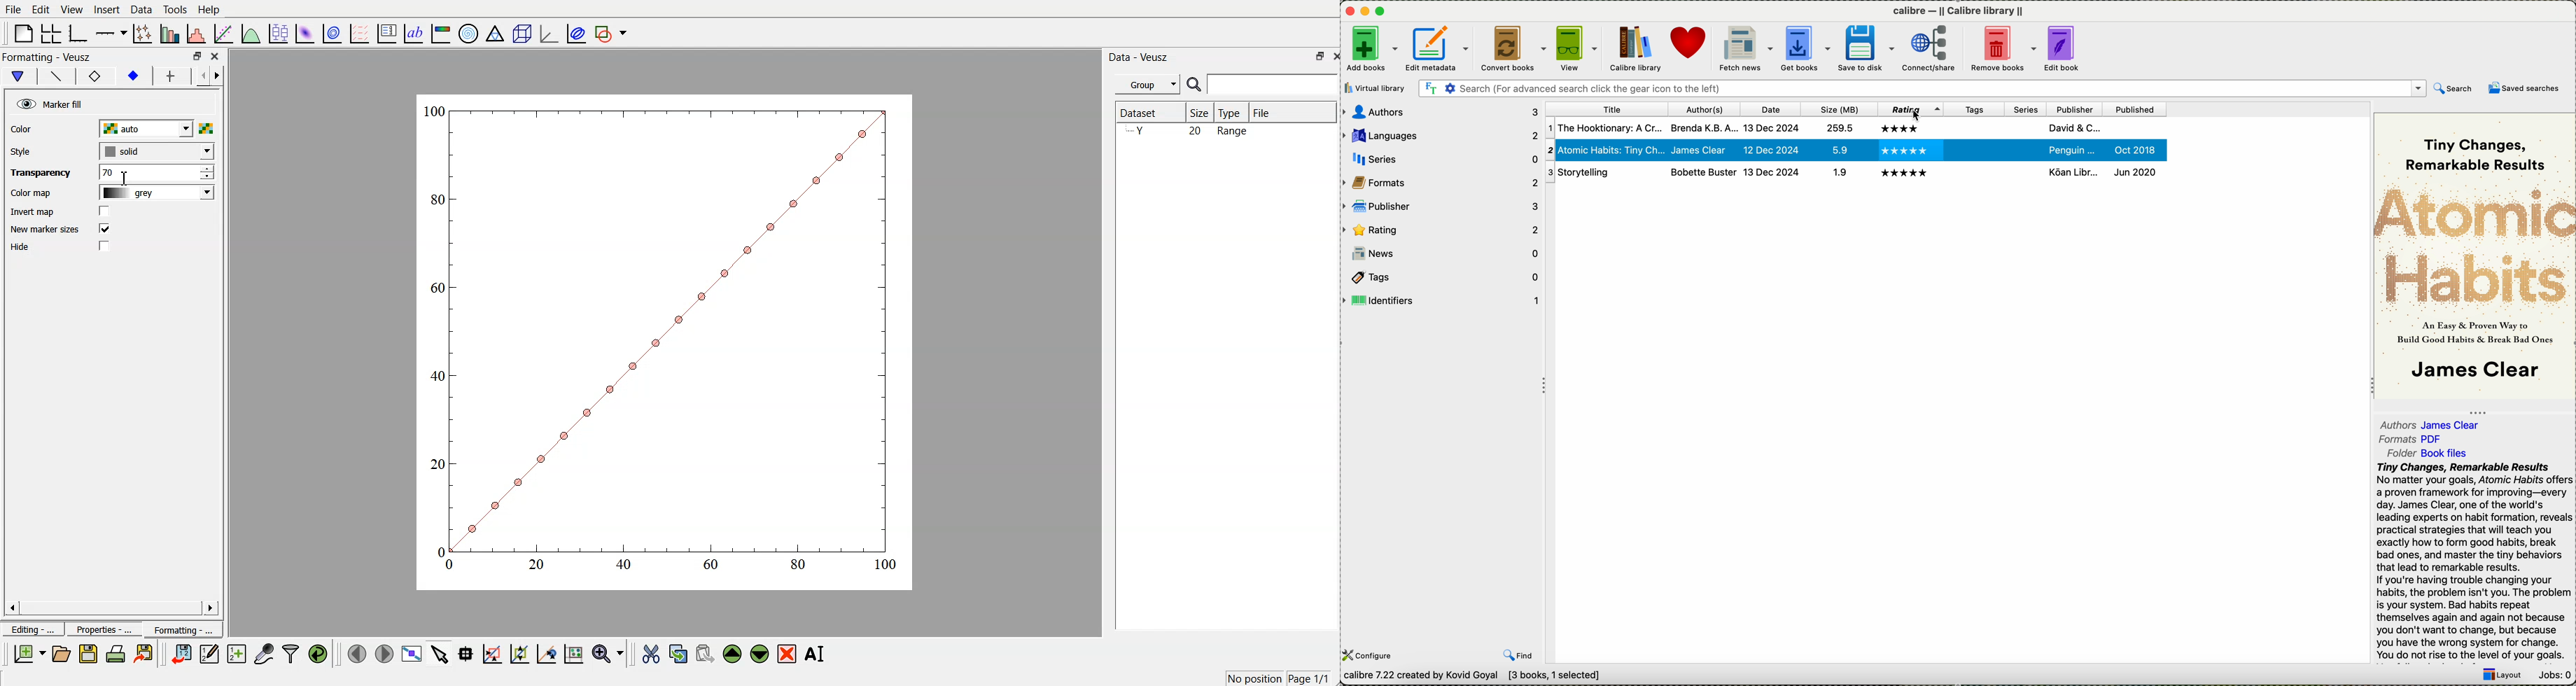  What do you see at coordinates (2075, 149) in the screenshot?
I see `david & c...` at bounding box center [2075, 149].